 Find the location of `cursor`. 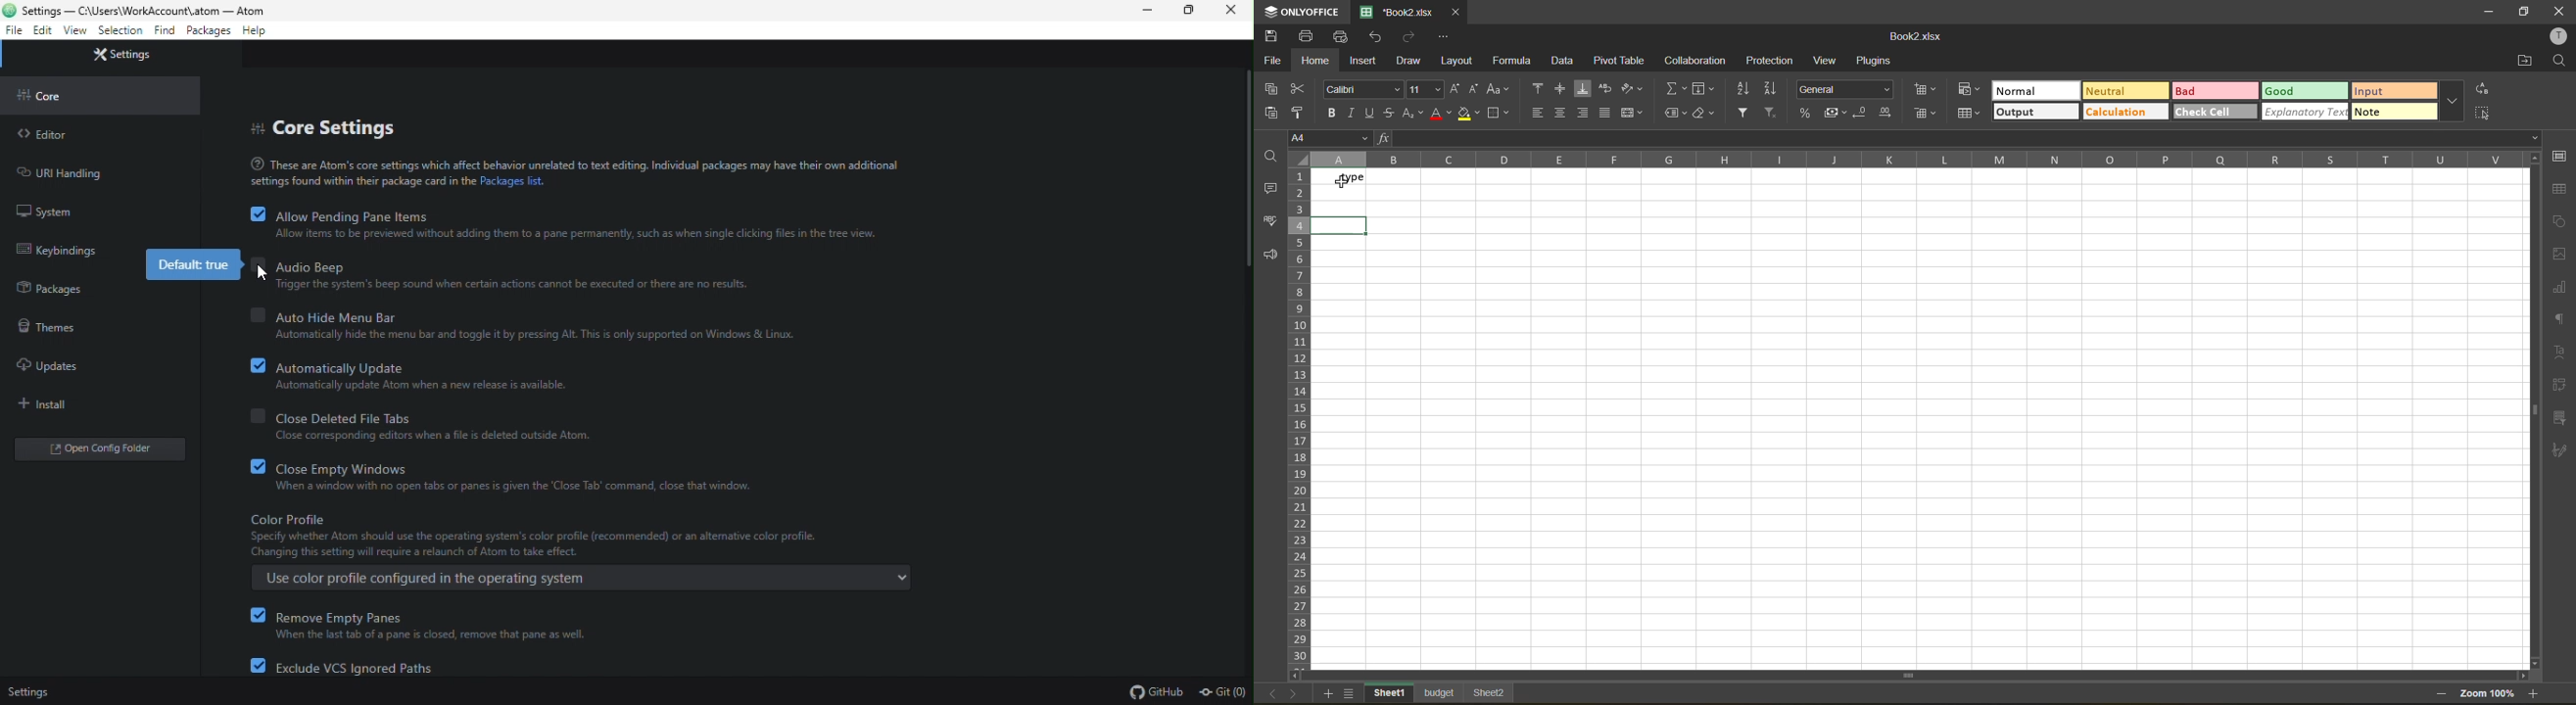

cursor is located at coordinates (1343, 183).